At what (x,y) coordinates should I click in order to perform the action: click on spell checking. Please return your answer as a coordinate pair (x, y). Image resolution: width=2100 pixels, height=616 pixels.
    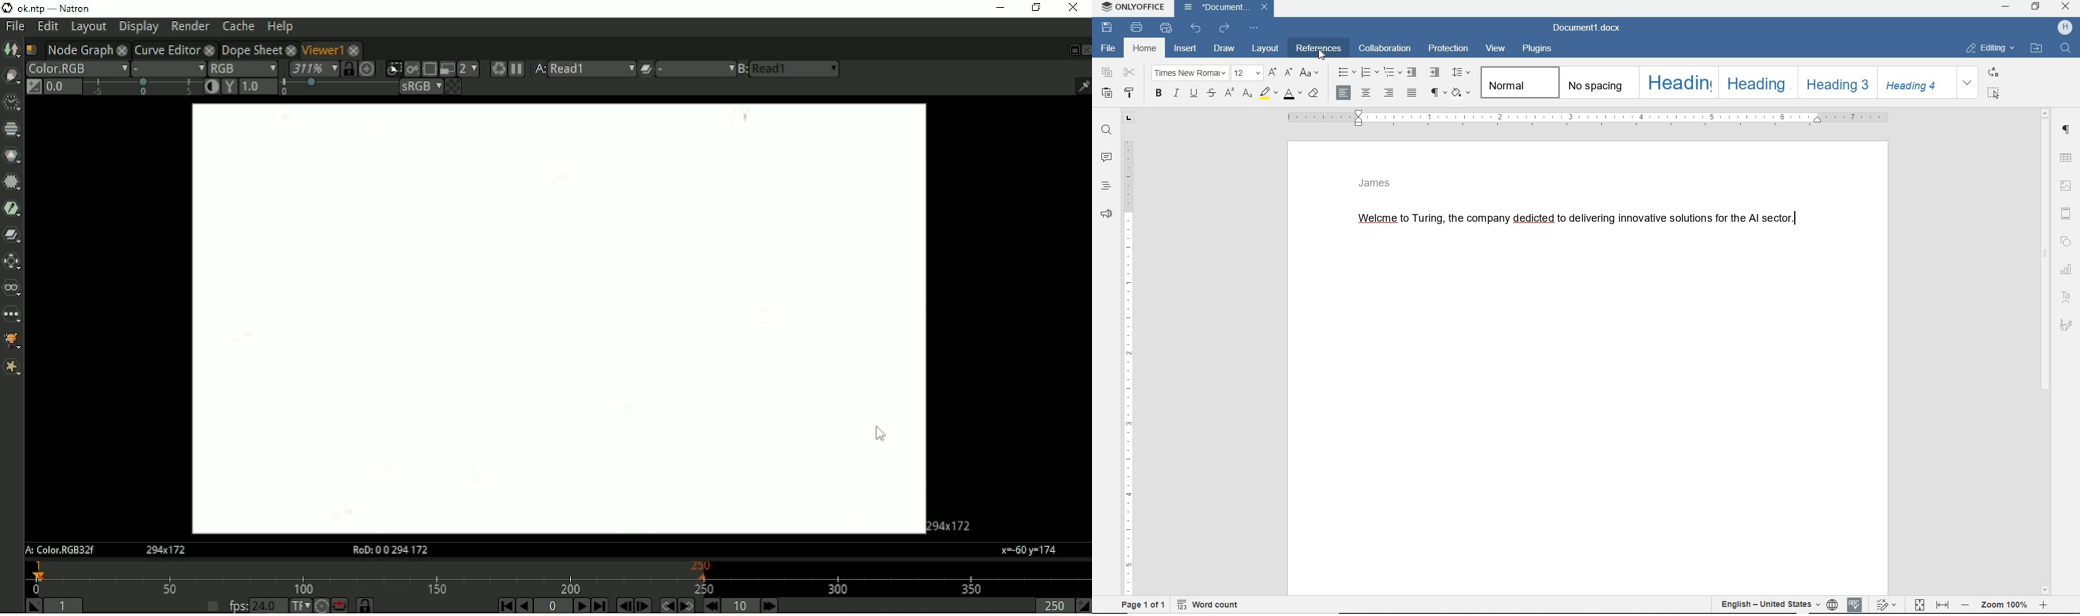
    Looking at the image, I should click on (1855, 604).